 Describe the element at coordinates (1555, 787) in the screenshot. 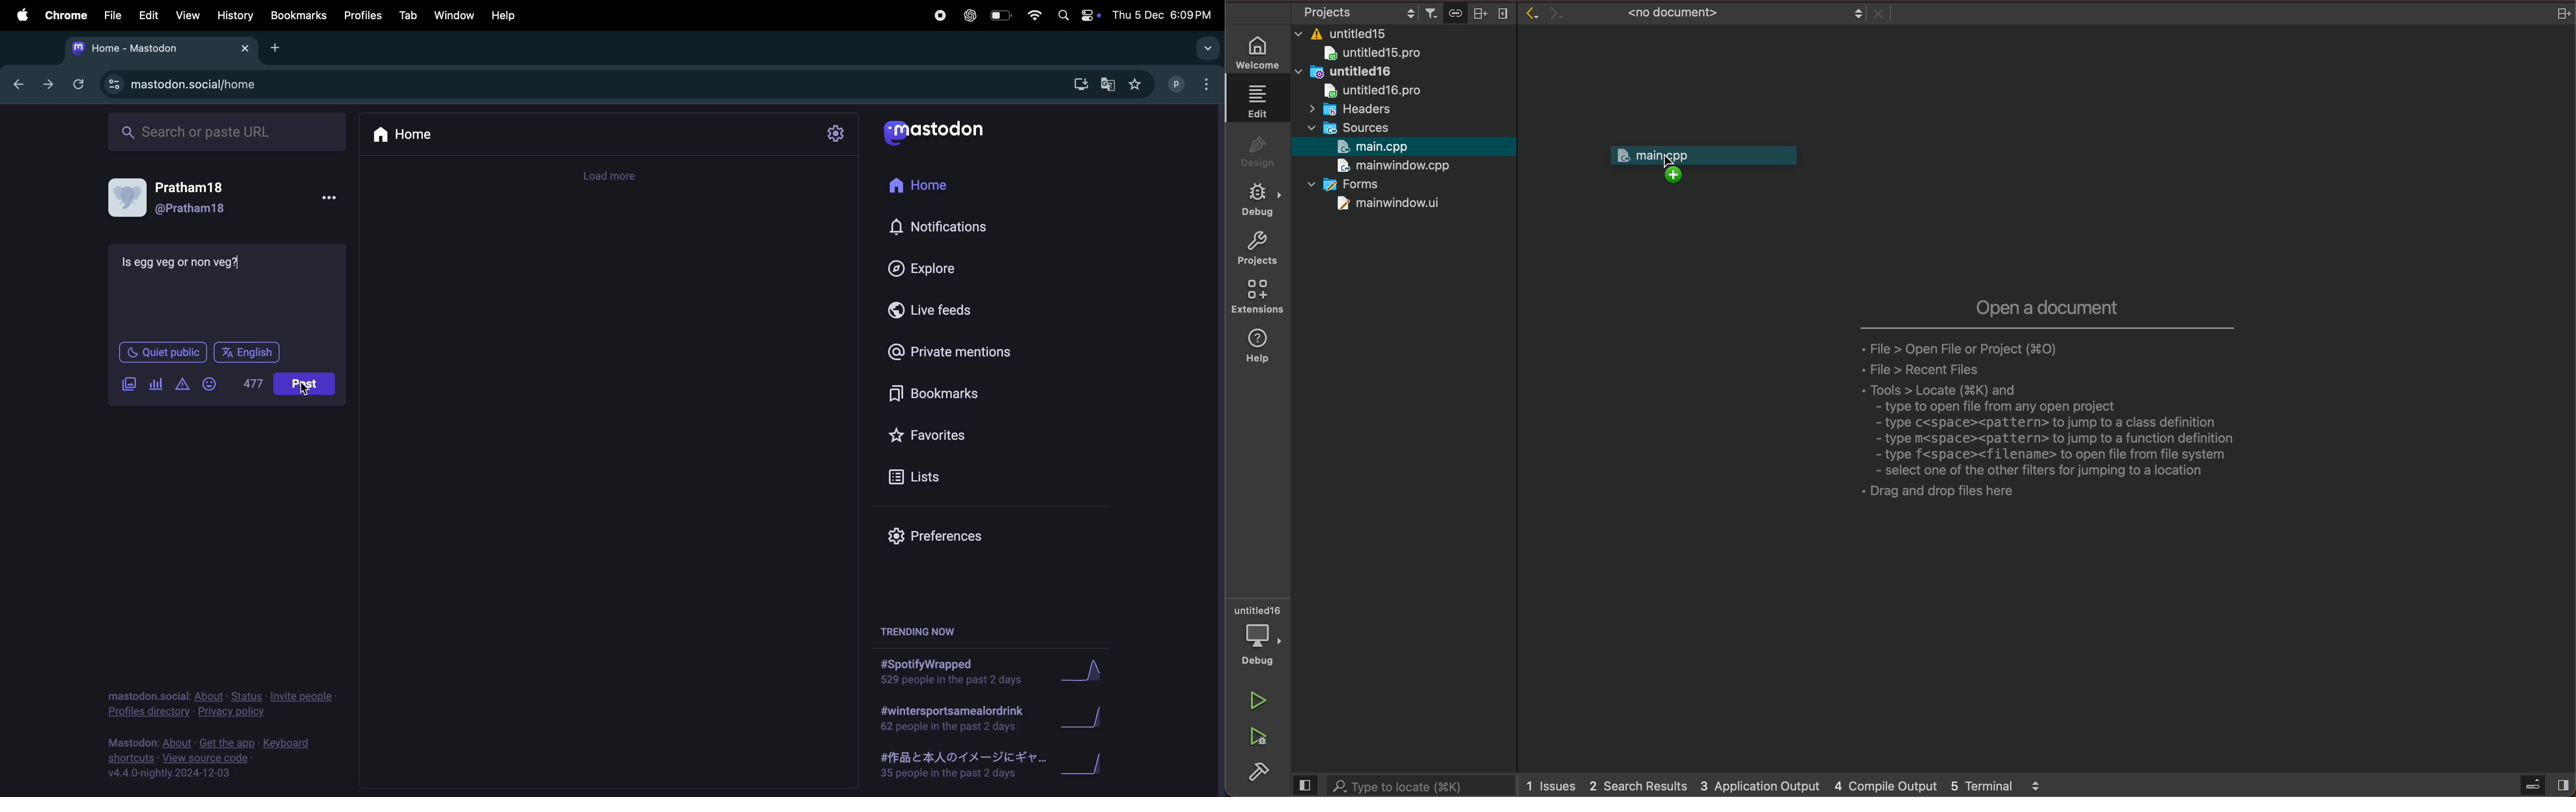

I see `issues` at that location.